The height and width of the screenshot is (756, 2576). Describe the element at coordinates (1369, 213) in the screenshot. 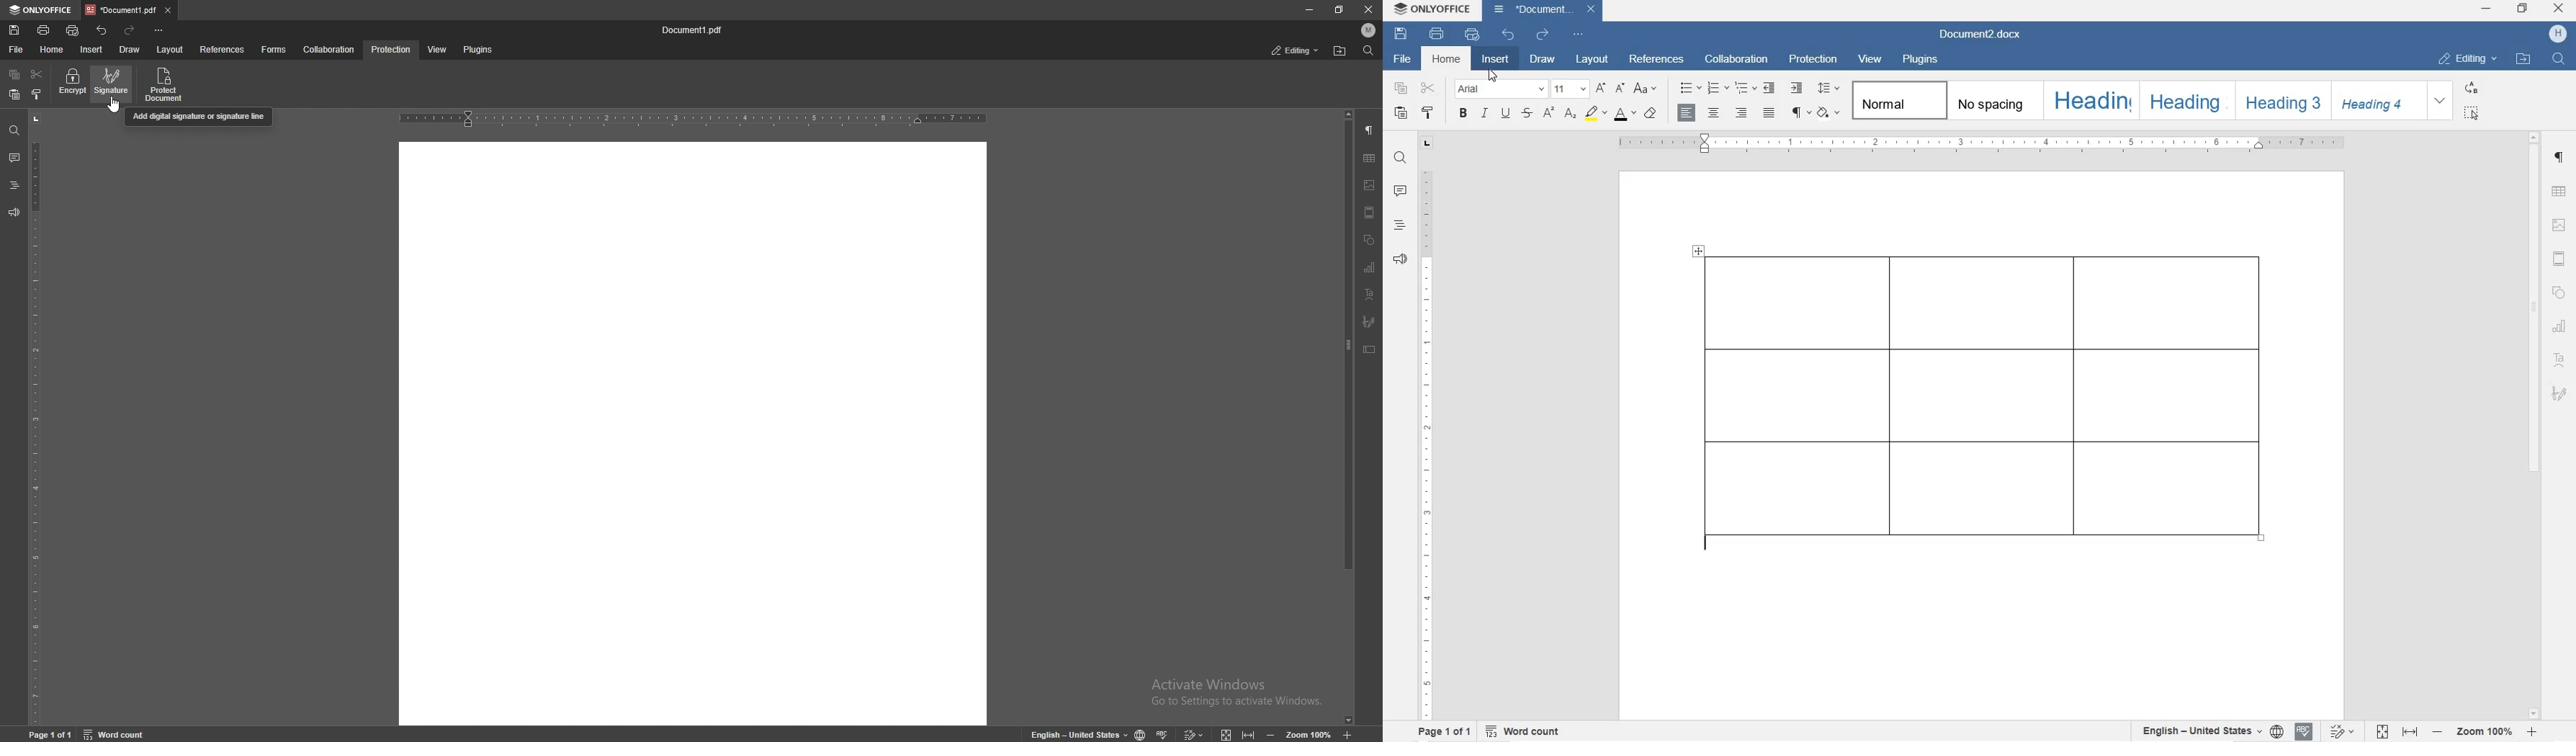

I see `header and footer` at that location.